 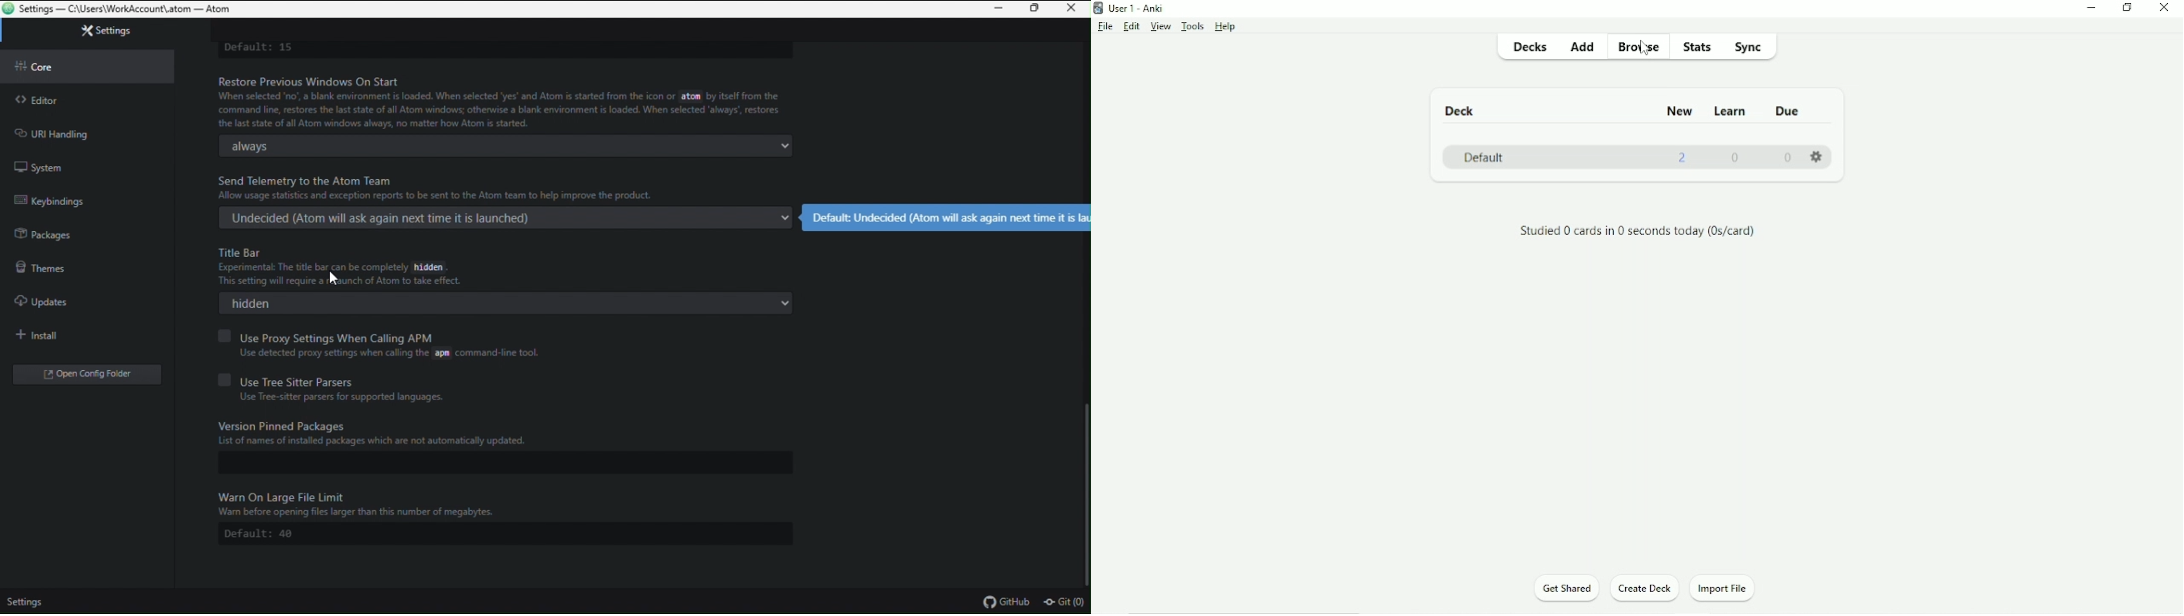 I want to click on Decks, so click(x=1530, y=48).